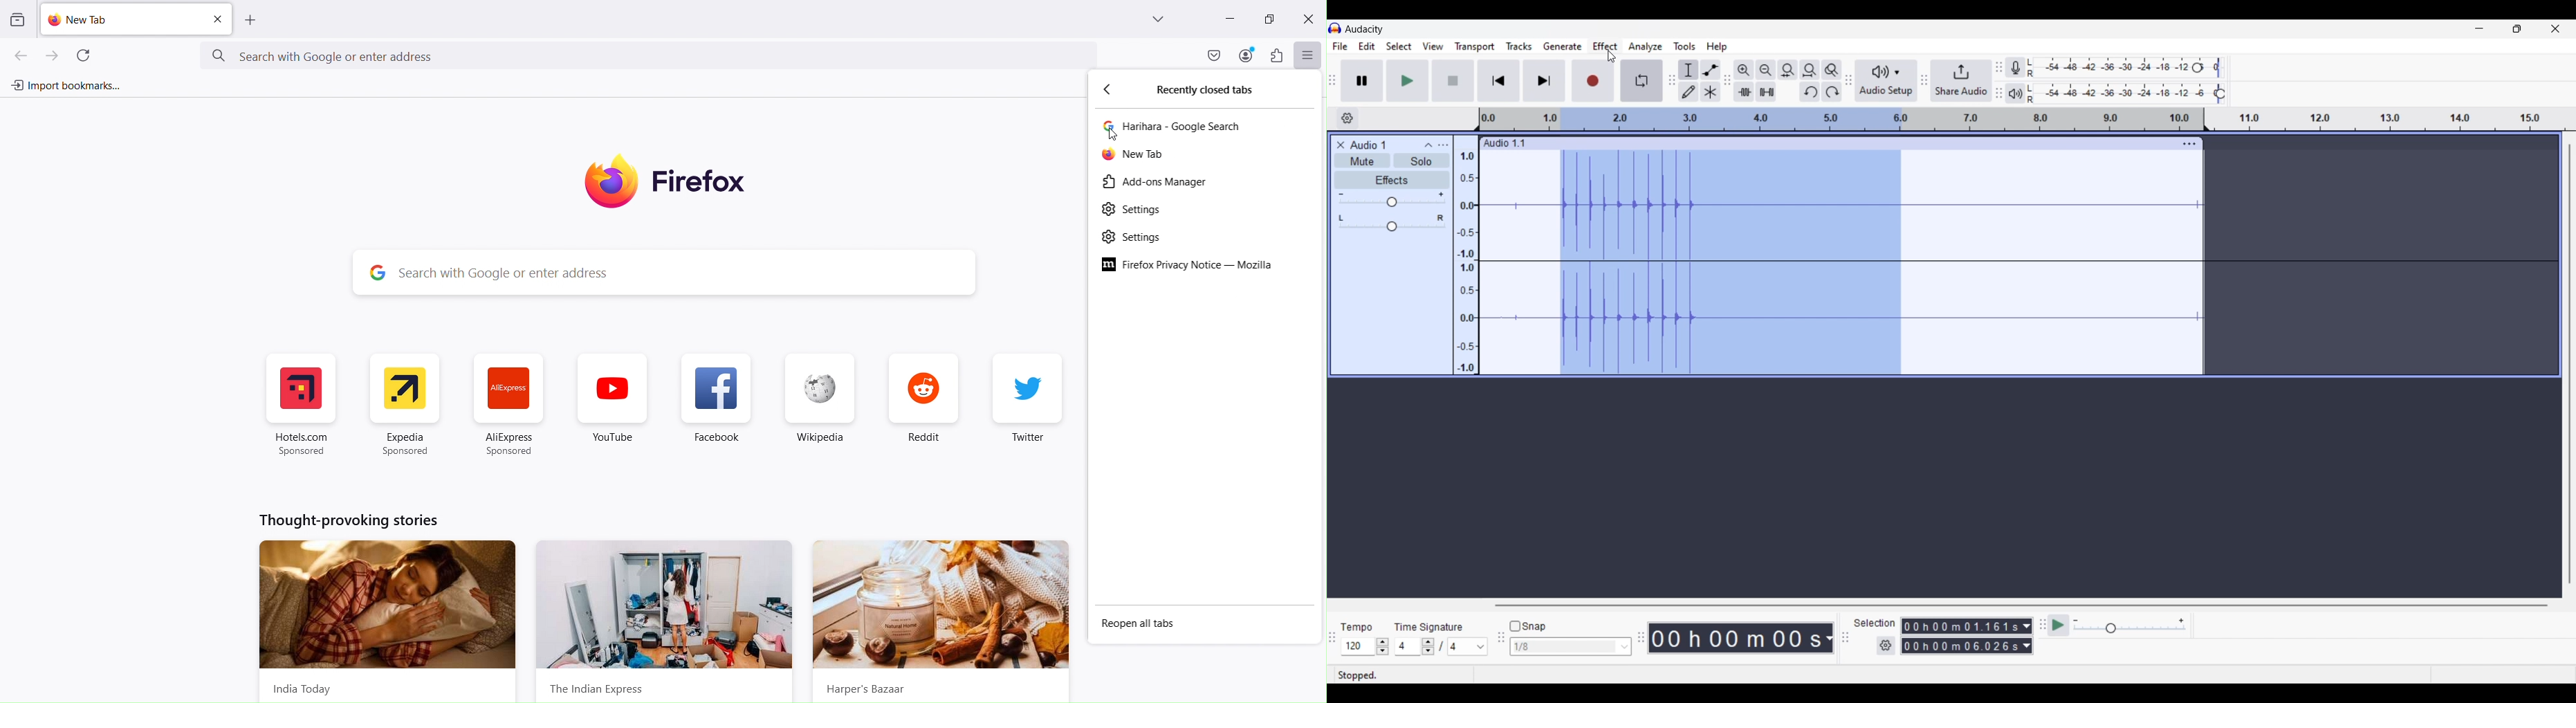 Image resolution: width=2576 pixels, height=728 pixels. Describe the element at coordinates (1765, 69) in the screenshot. I see `Zoom out` at that location.